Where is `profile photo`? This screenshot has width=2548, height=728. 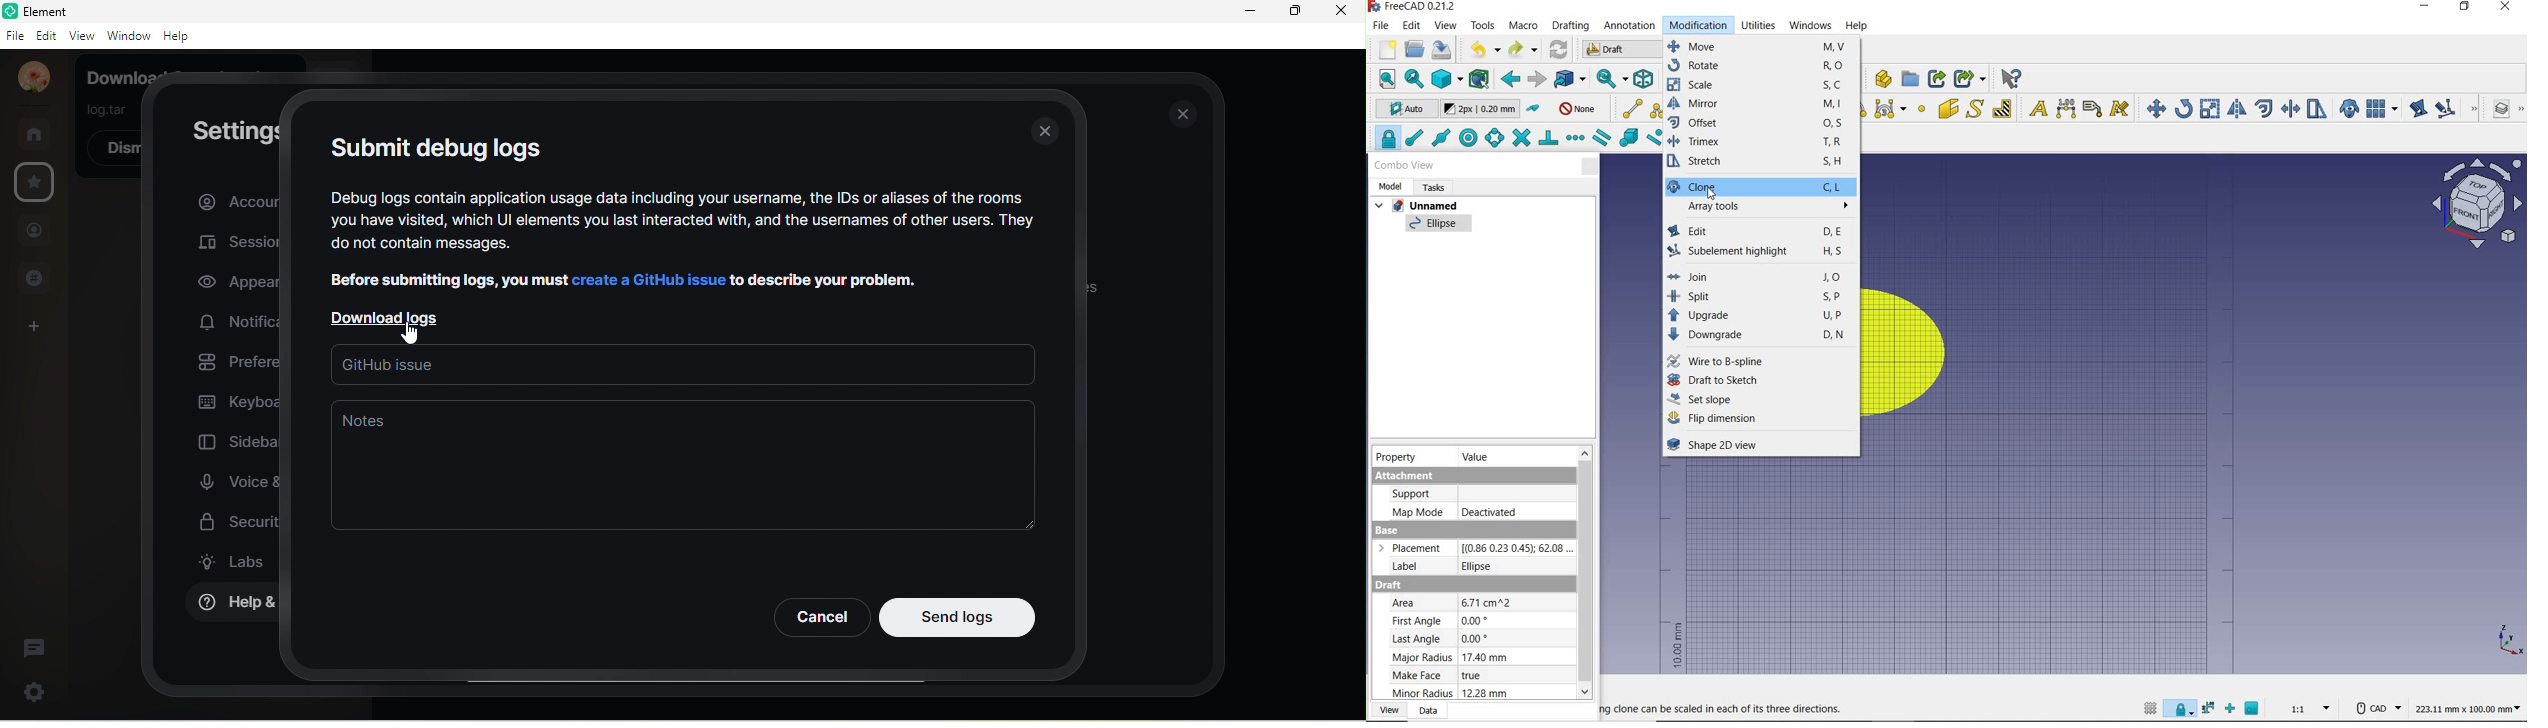 profile photo is located at coordinates (28, 78).